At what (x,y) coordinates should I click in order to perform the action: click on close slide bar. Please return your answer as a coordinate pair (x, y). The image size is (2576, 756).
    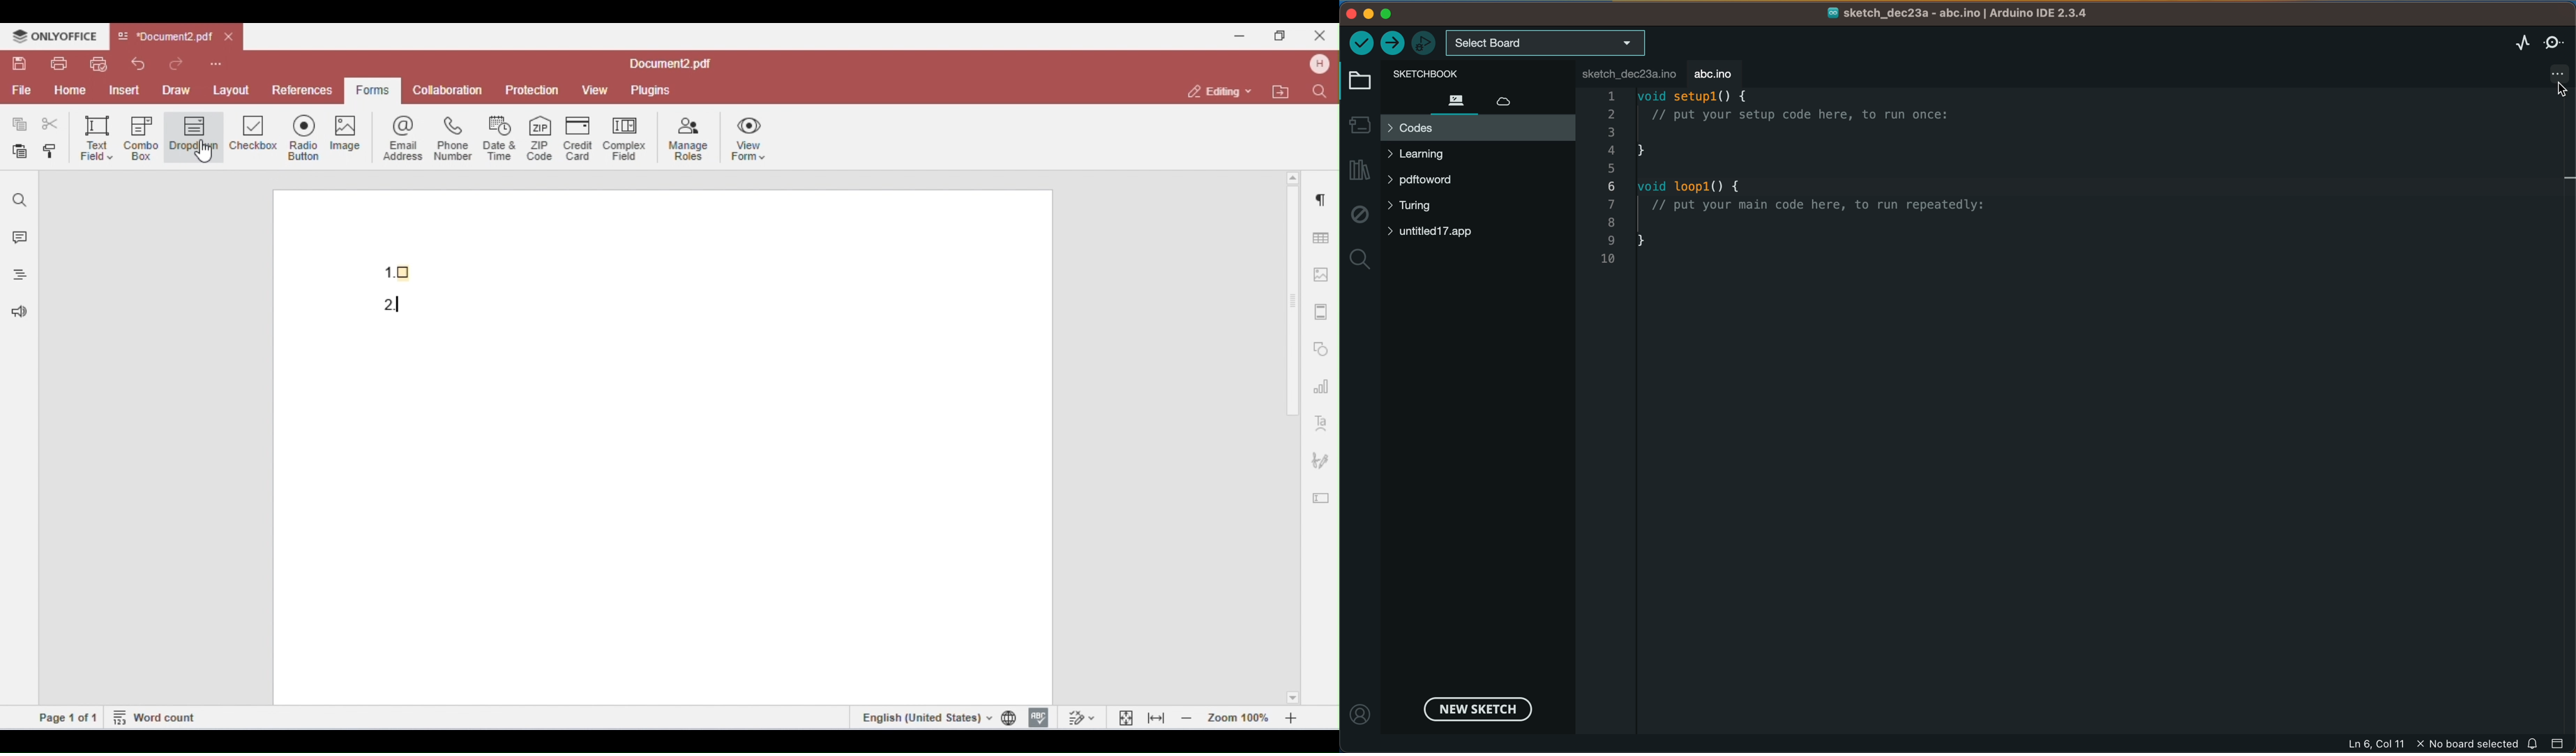
    Looking at the image, I should click on (2560, 743).